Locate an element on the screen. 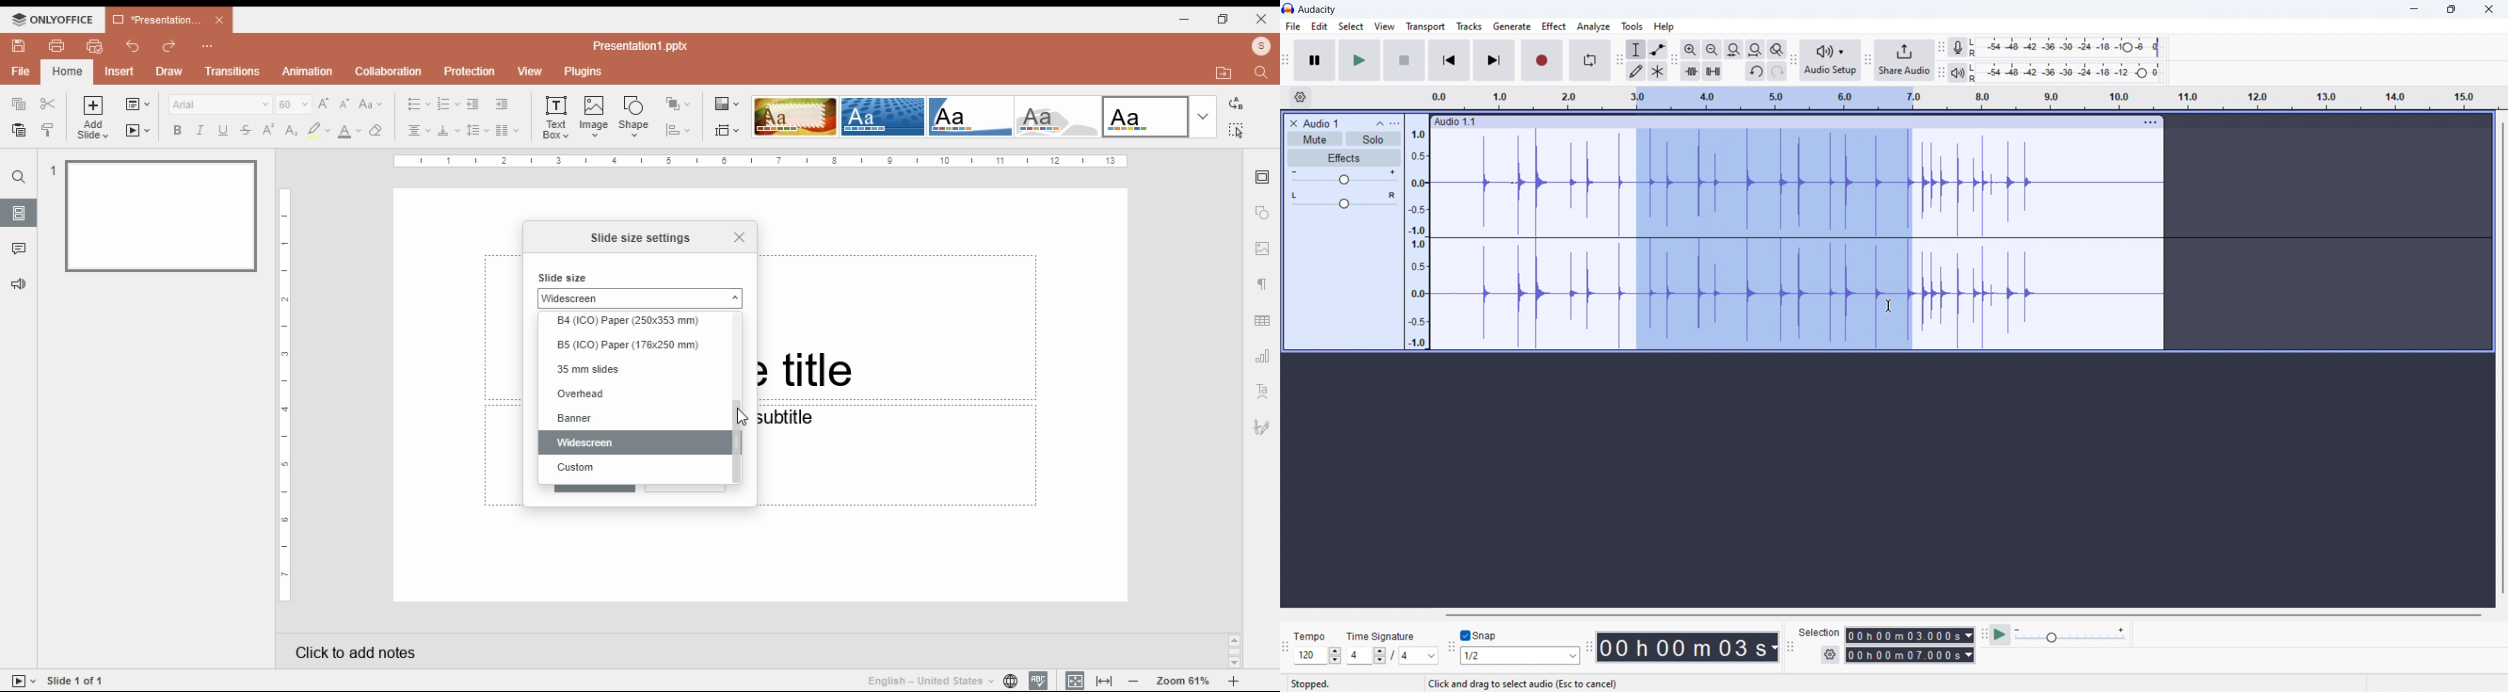 This screenshot has width=2520, height=700. click add notes is located at coordinates (352, 648).